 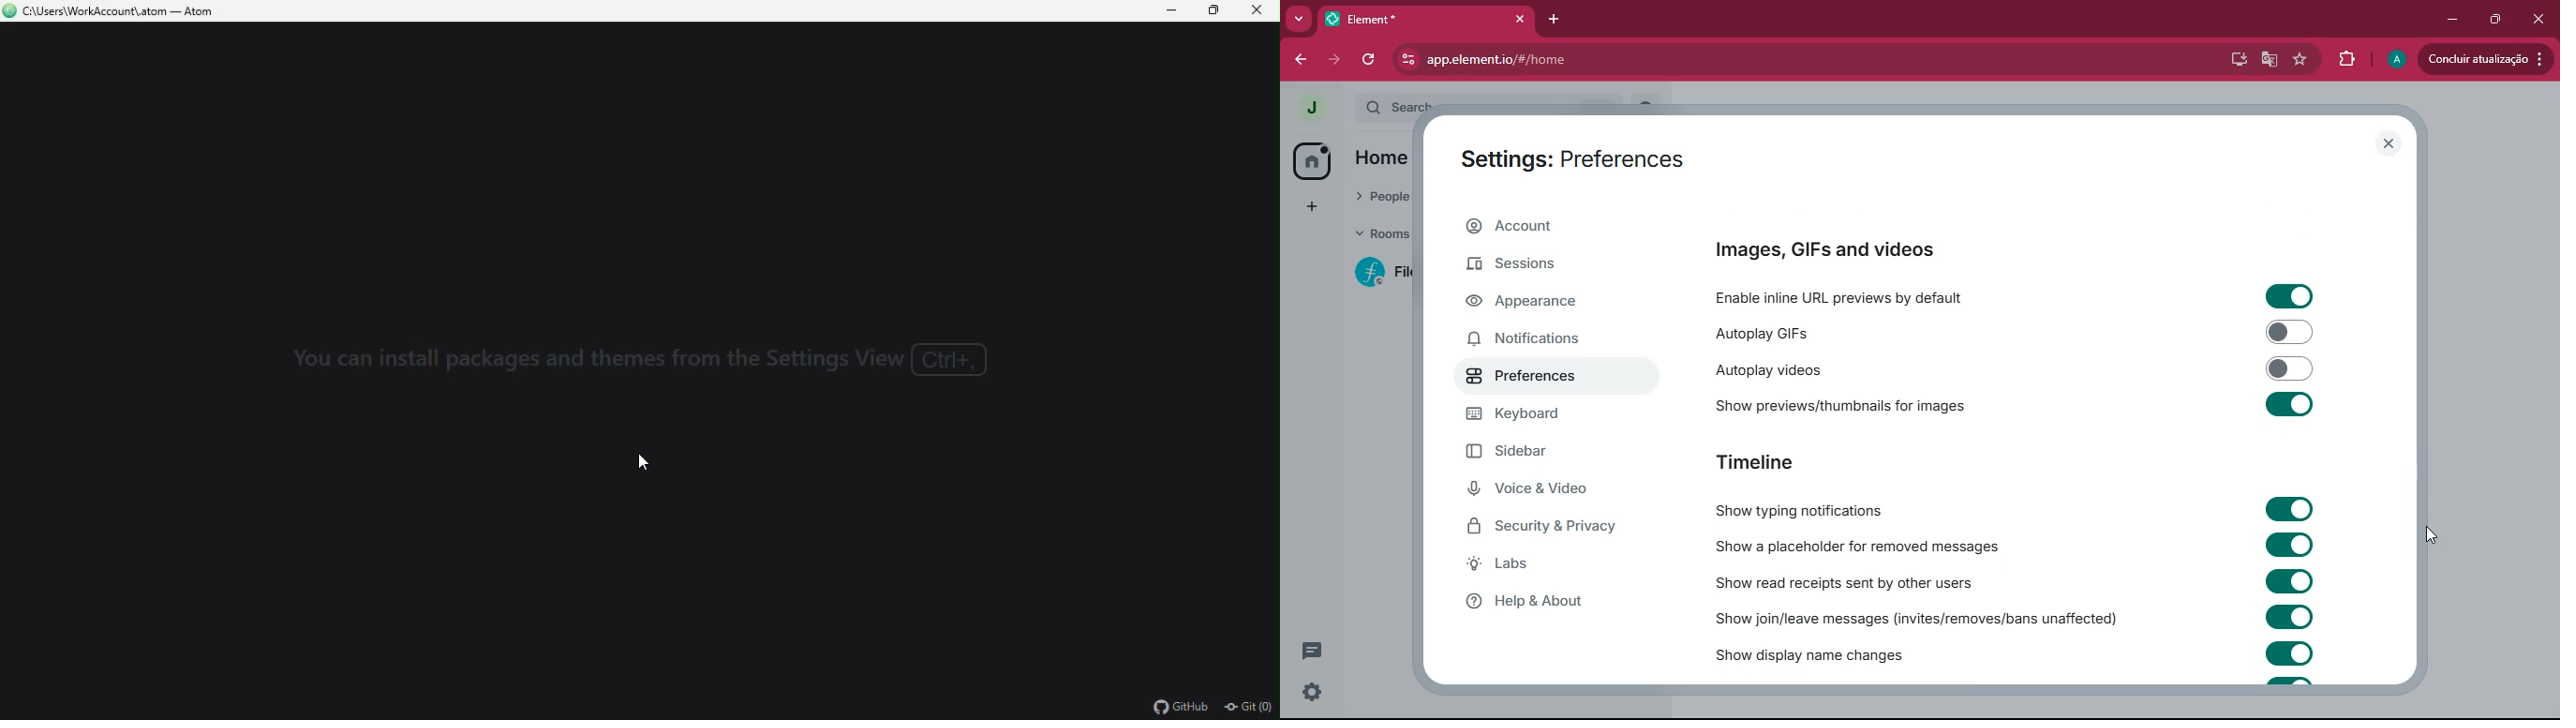 What do you see at coordinates (1182, 708) in the screenshot?
I see `github` at bounding box center [1182, 708].